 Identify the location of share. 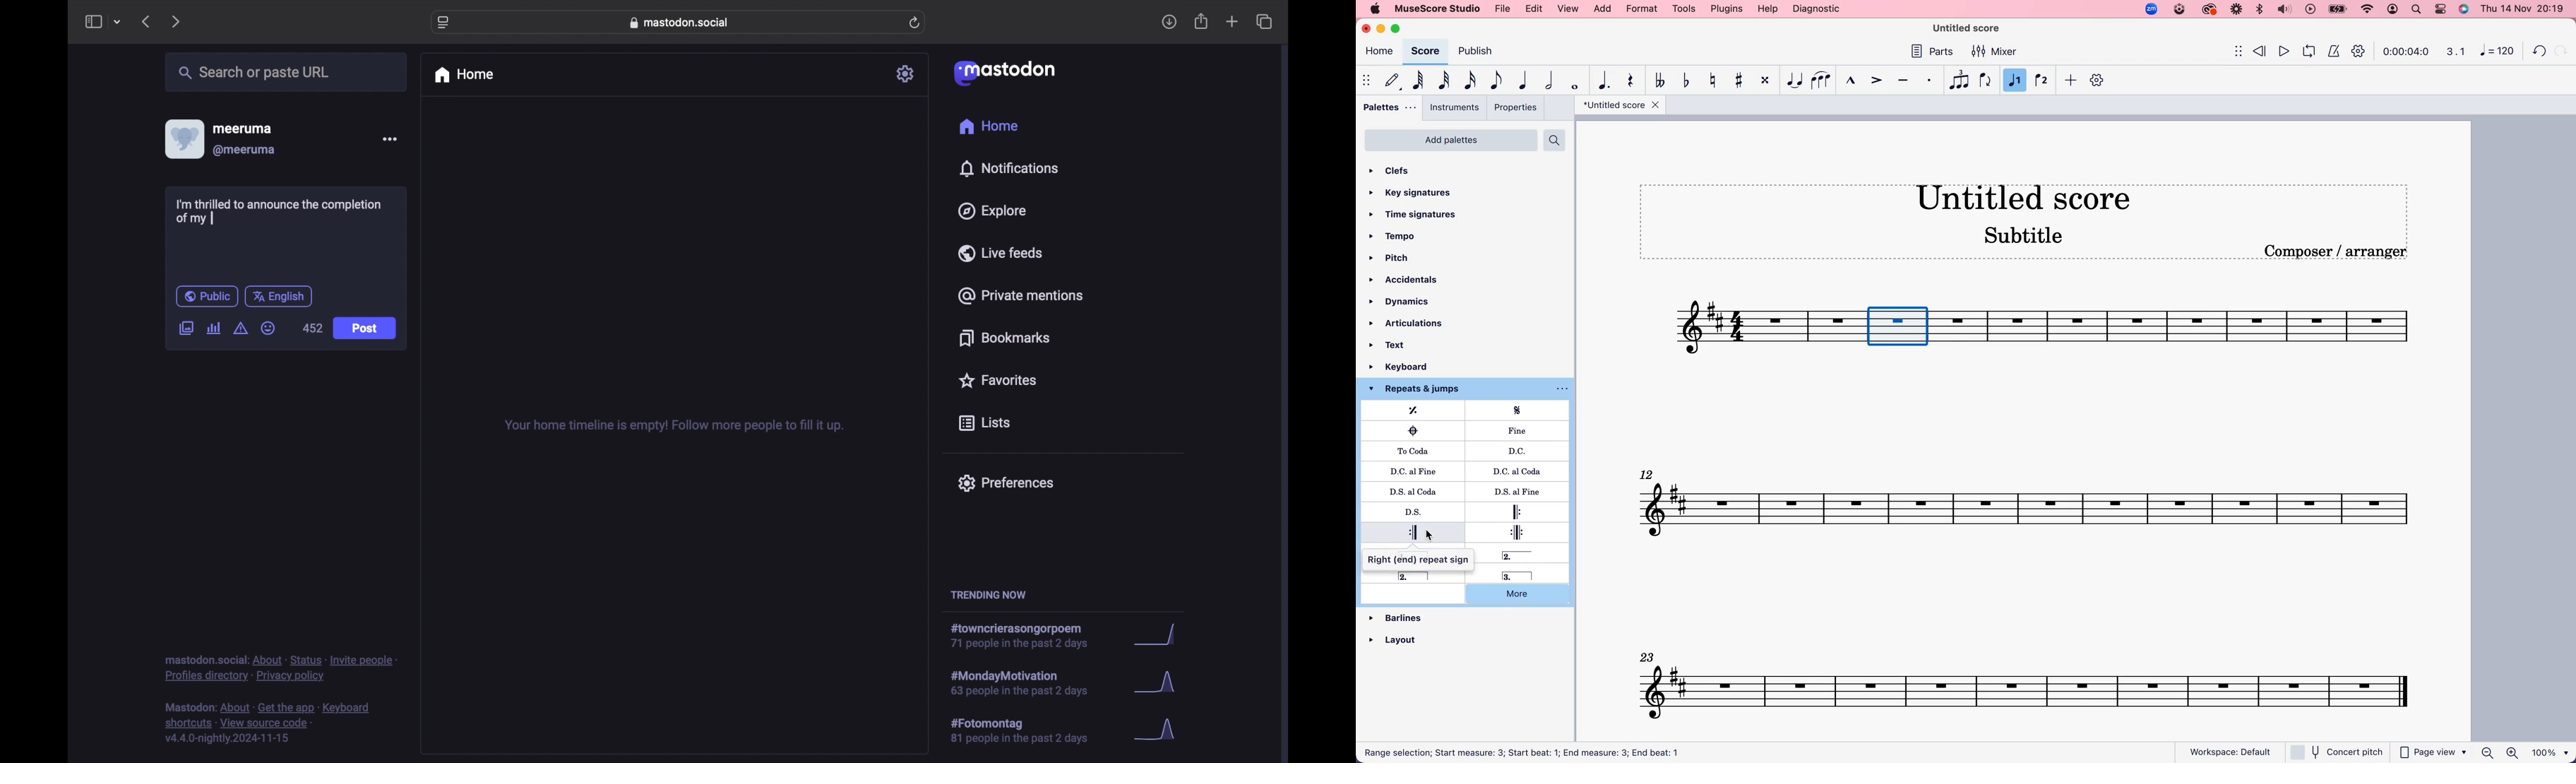
(1202, 21).